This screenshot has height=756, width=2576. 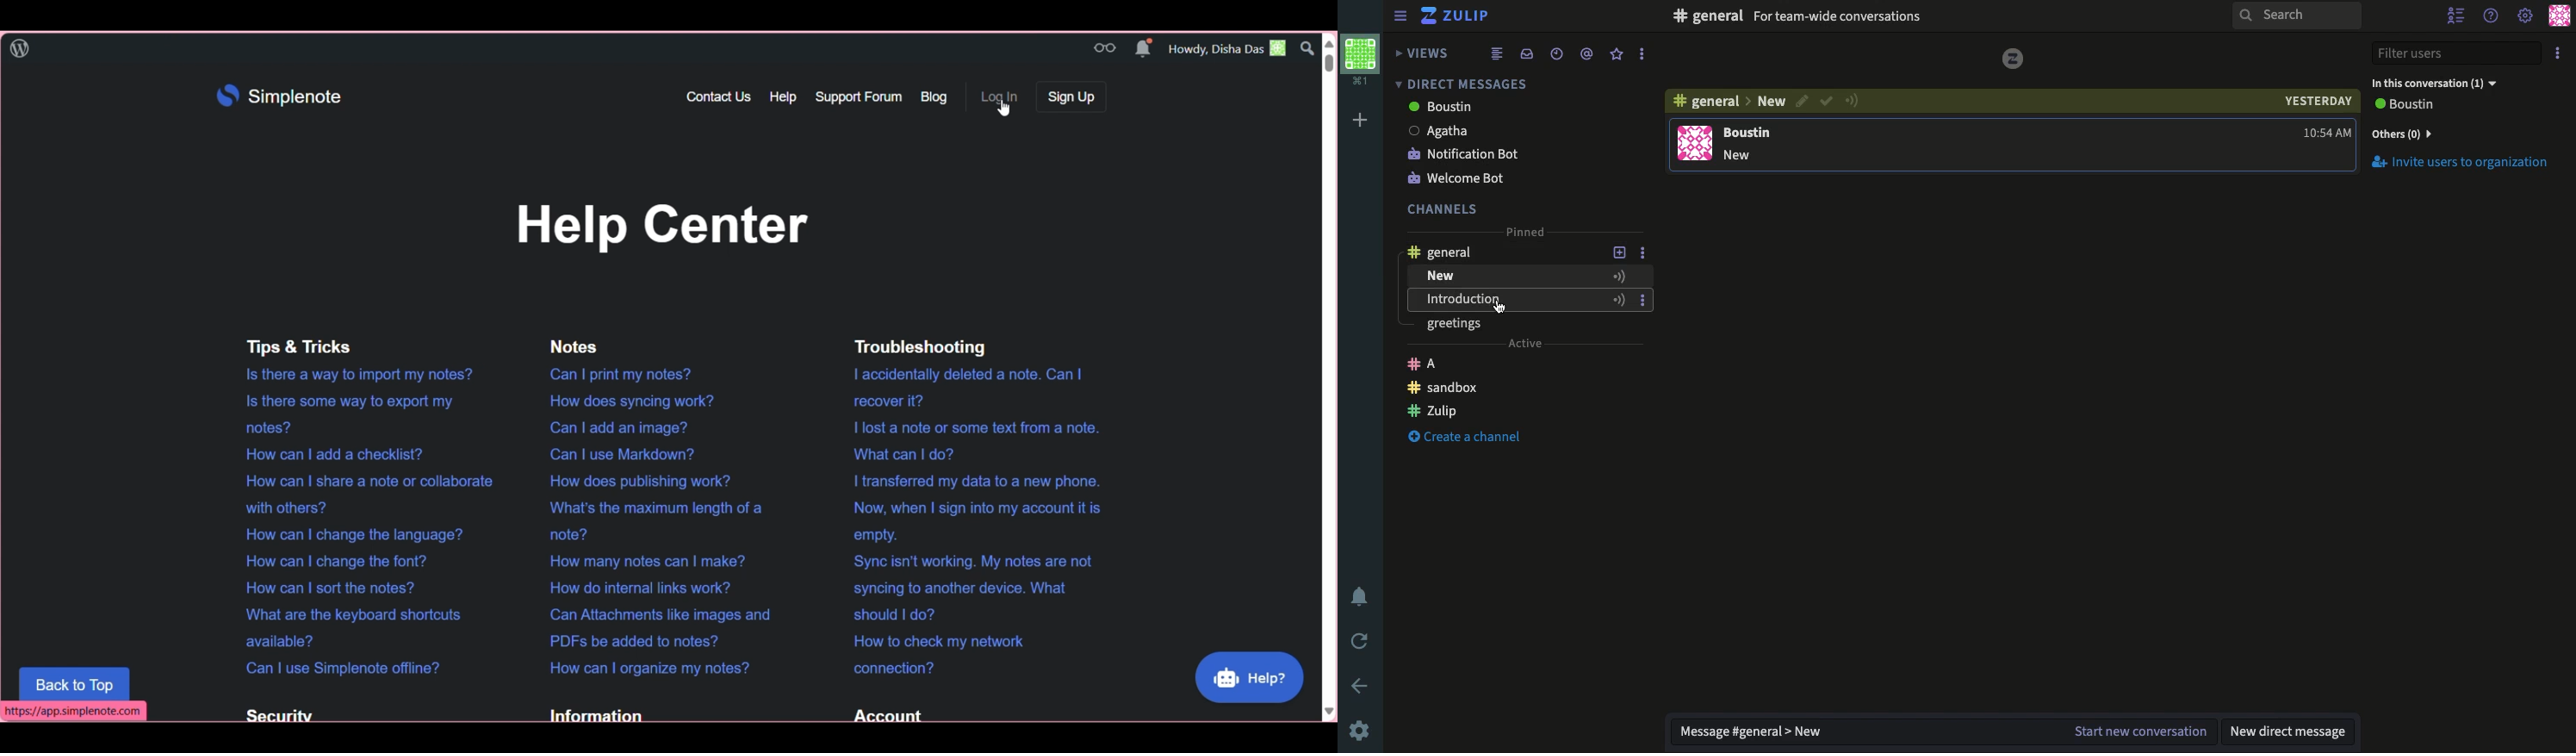 I want to click on Display picture, so click(x=1695, y=143).